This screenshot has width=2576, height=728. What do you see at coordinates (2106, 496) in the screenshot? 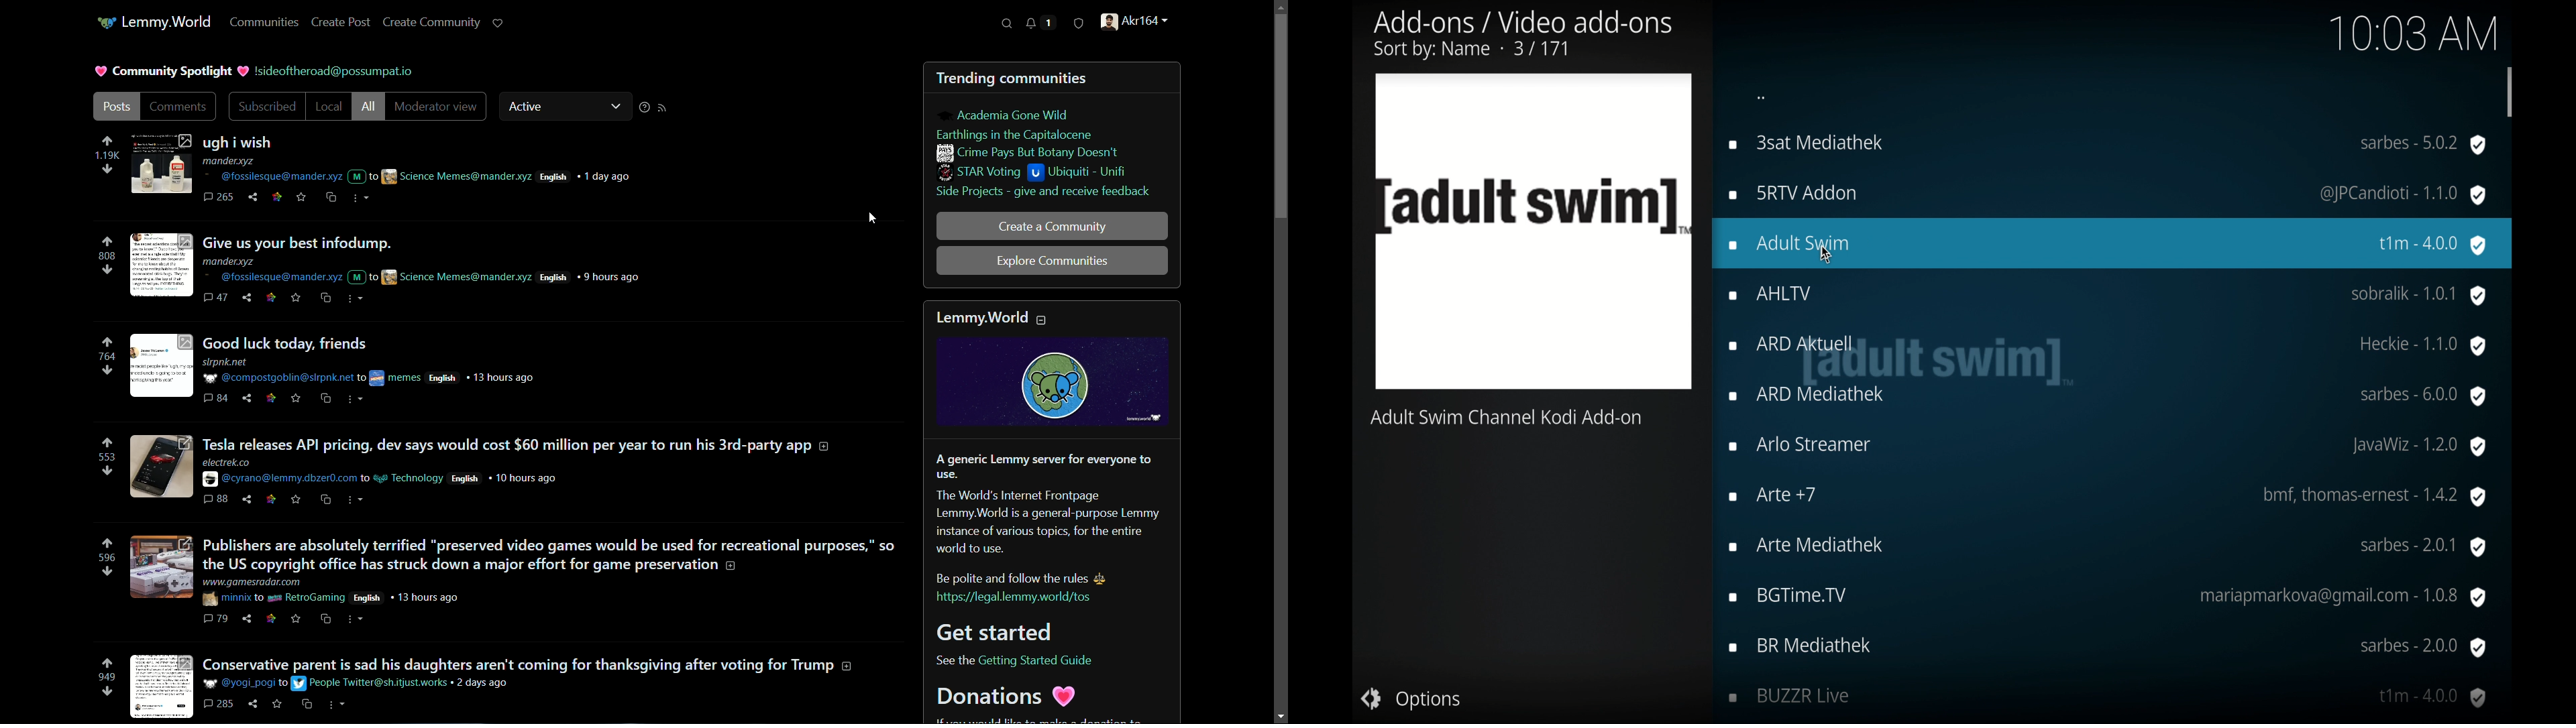
I see `arte` at bounding box center [2106, 496].